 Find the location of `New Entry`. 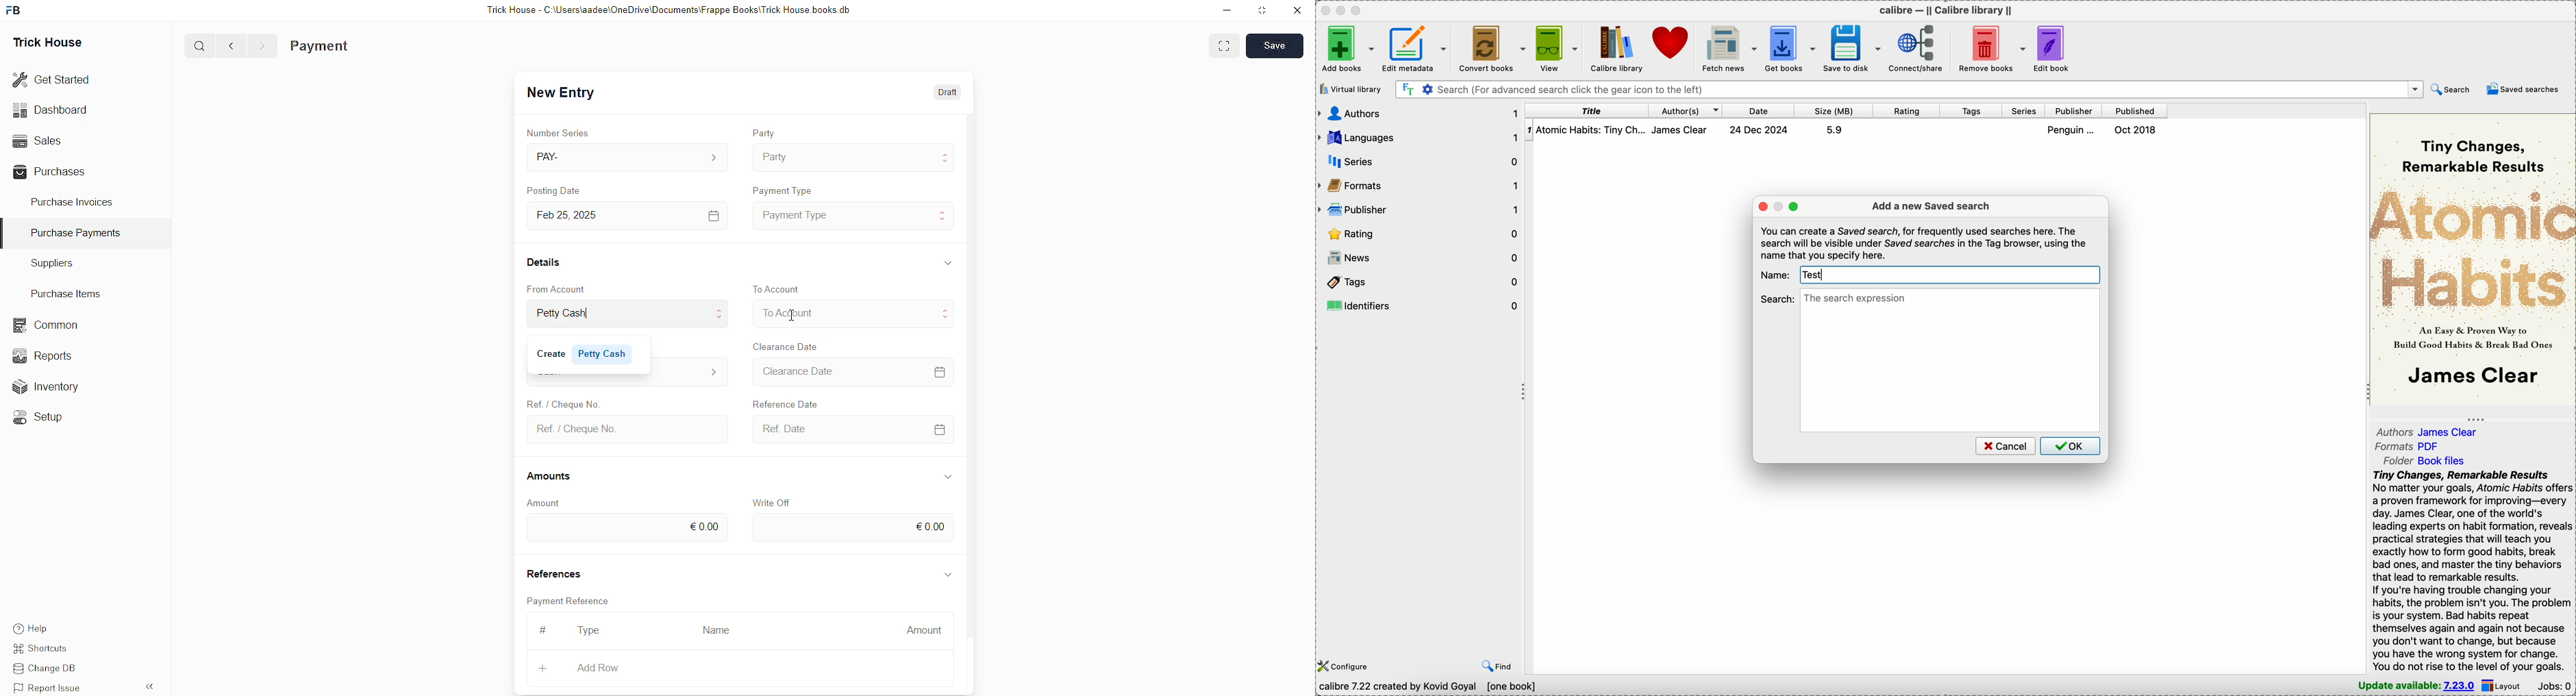

New Entry is located at coordinates (564, 93).